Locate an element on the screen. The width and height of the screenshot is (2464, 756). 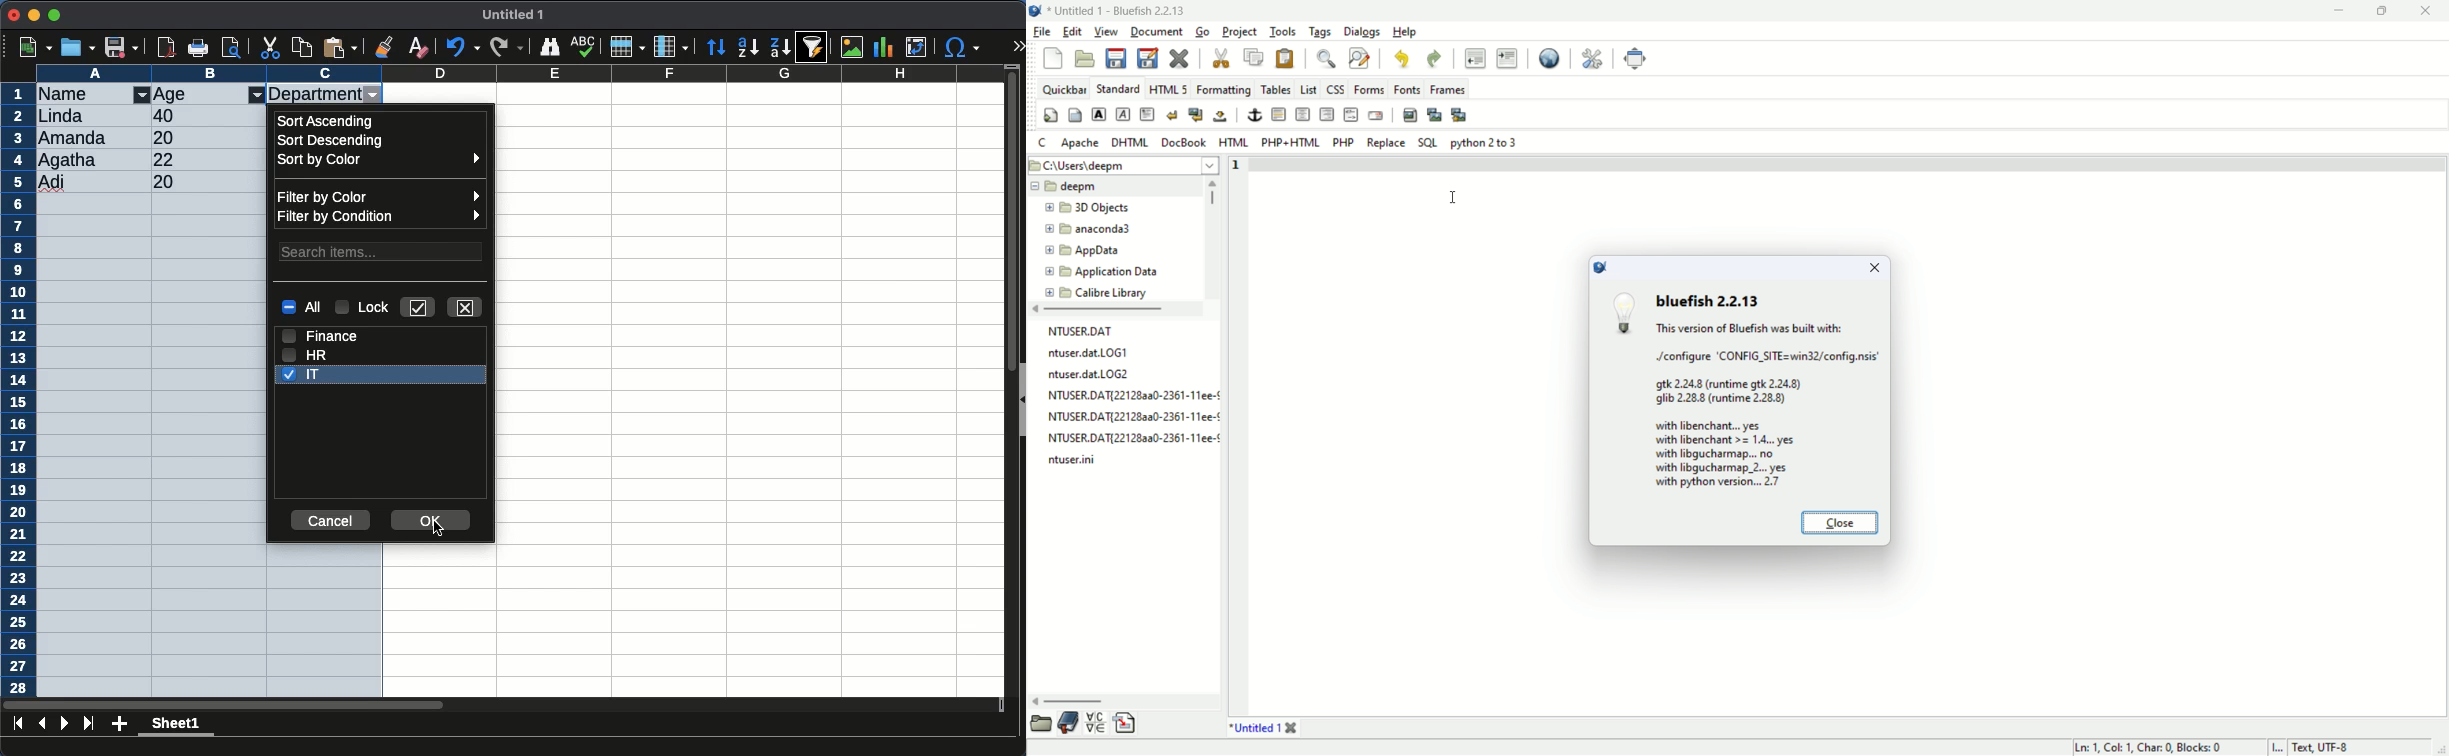
sort is located at coordinates (816, 47).